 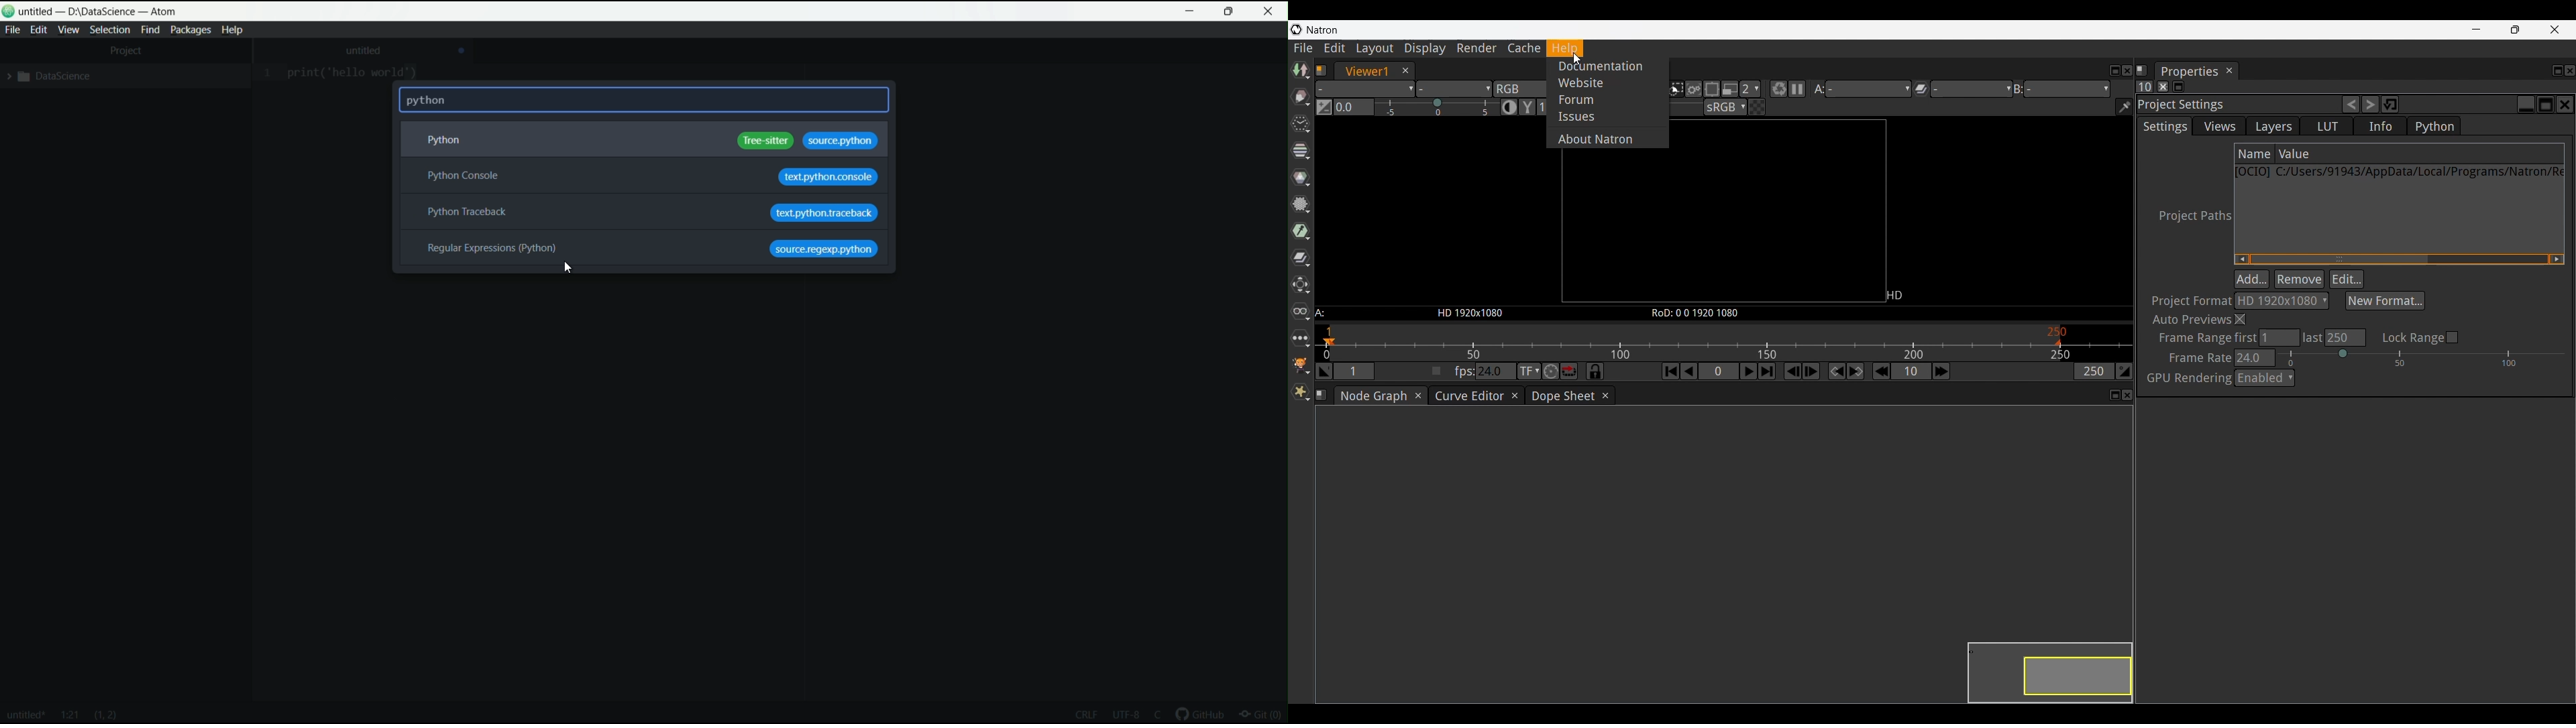 What do you see at coordinates (190, 29) in the screenshot?
I see `packages menu` at bounding box center [190, 29].